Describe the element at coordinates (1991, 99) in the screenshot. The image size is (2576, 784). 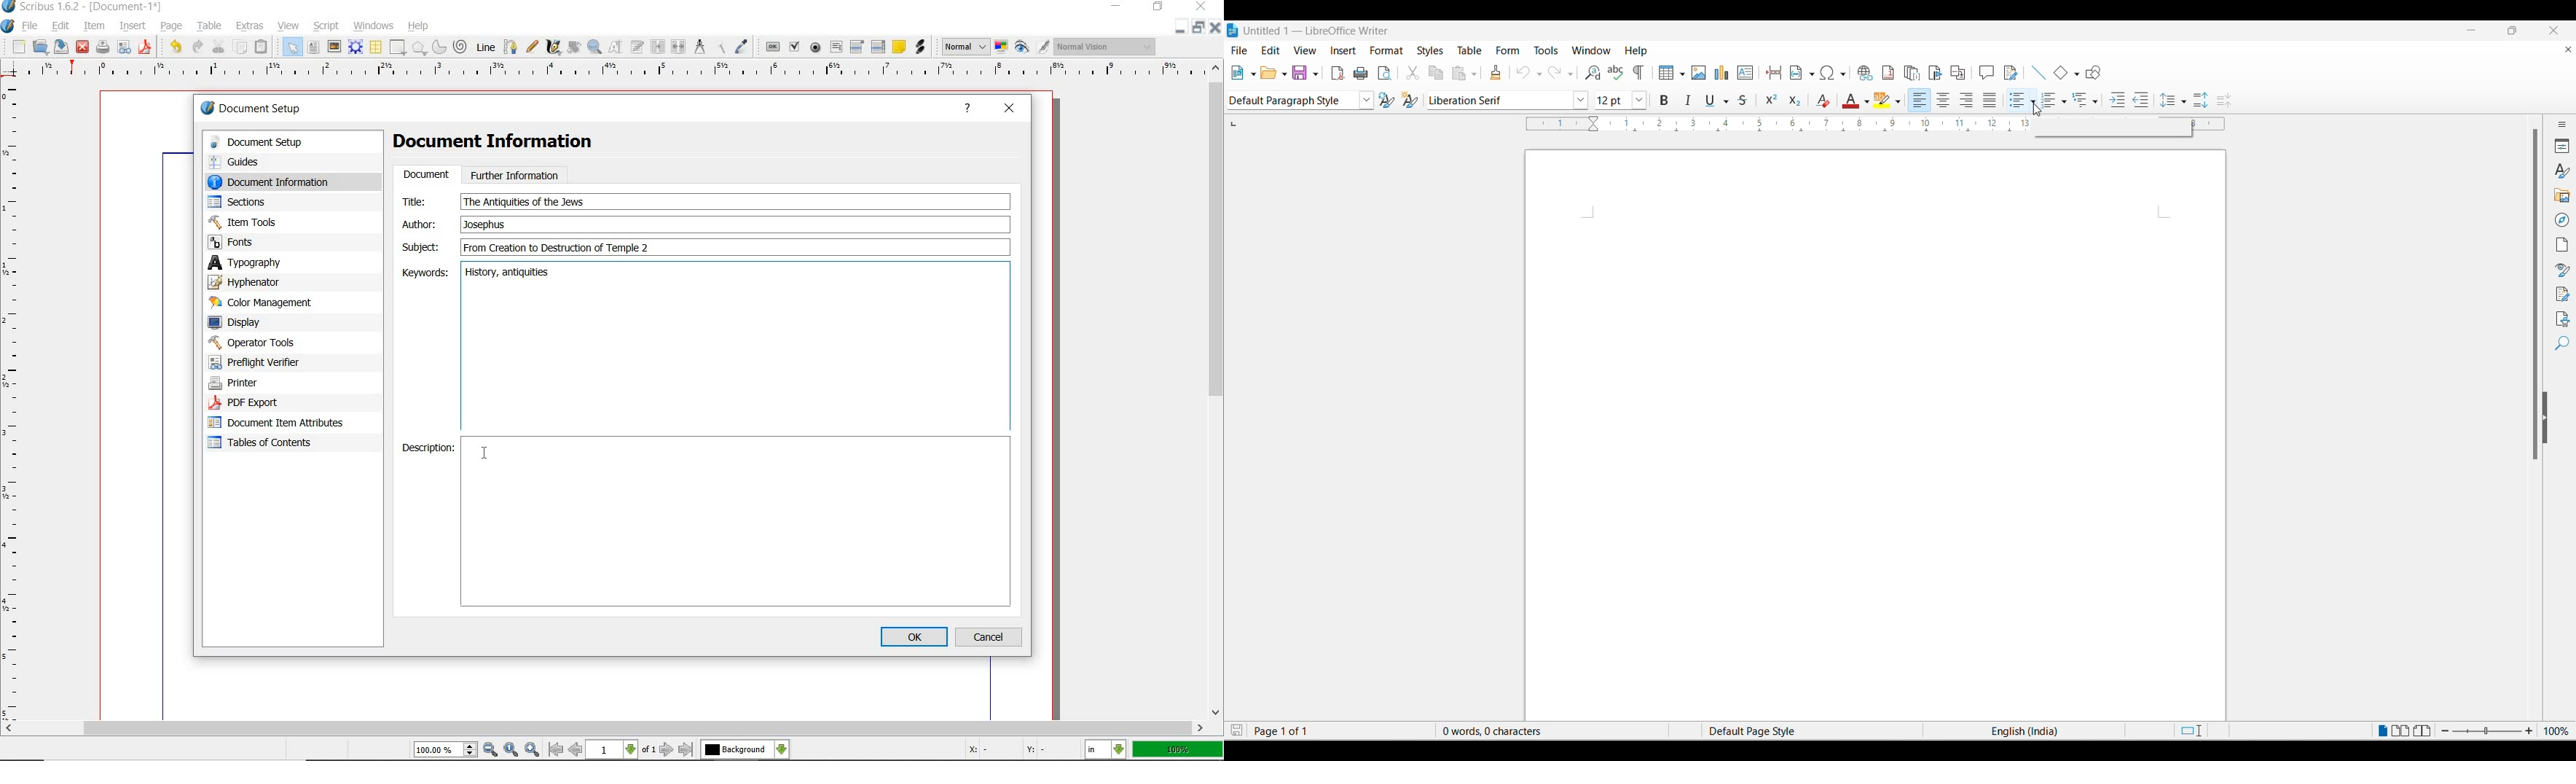
I see `justify` at that location.